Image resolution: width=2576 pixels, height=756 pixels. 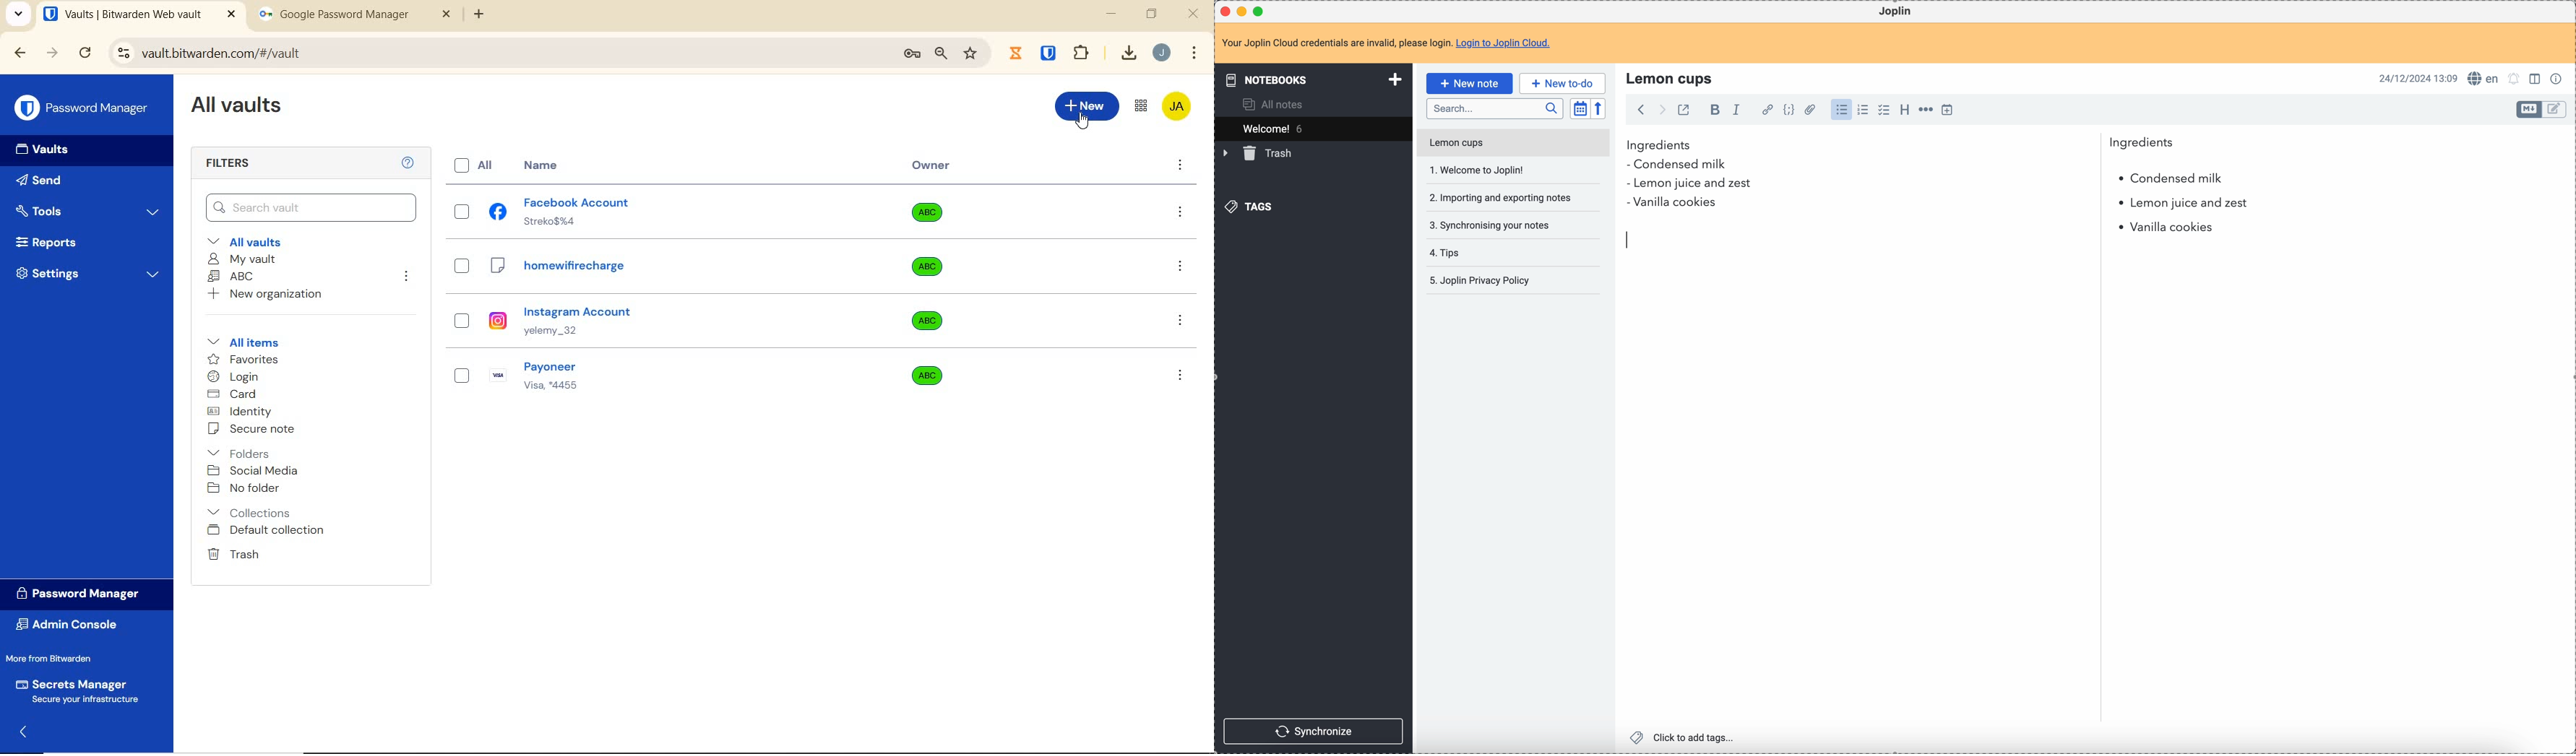 What do you see at coordinates (1672, 203) in the screenshot?
I see `vanilla cookies` at bounding box center [1672, 203].